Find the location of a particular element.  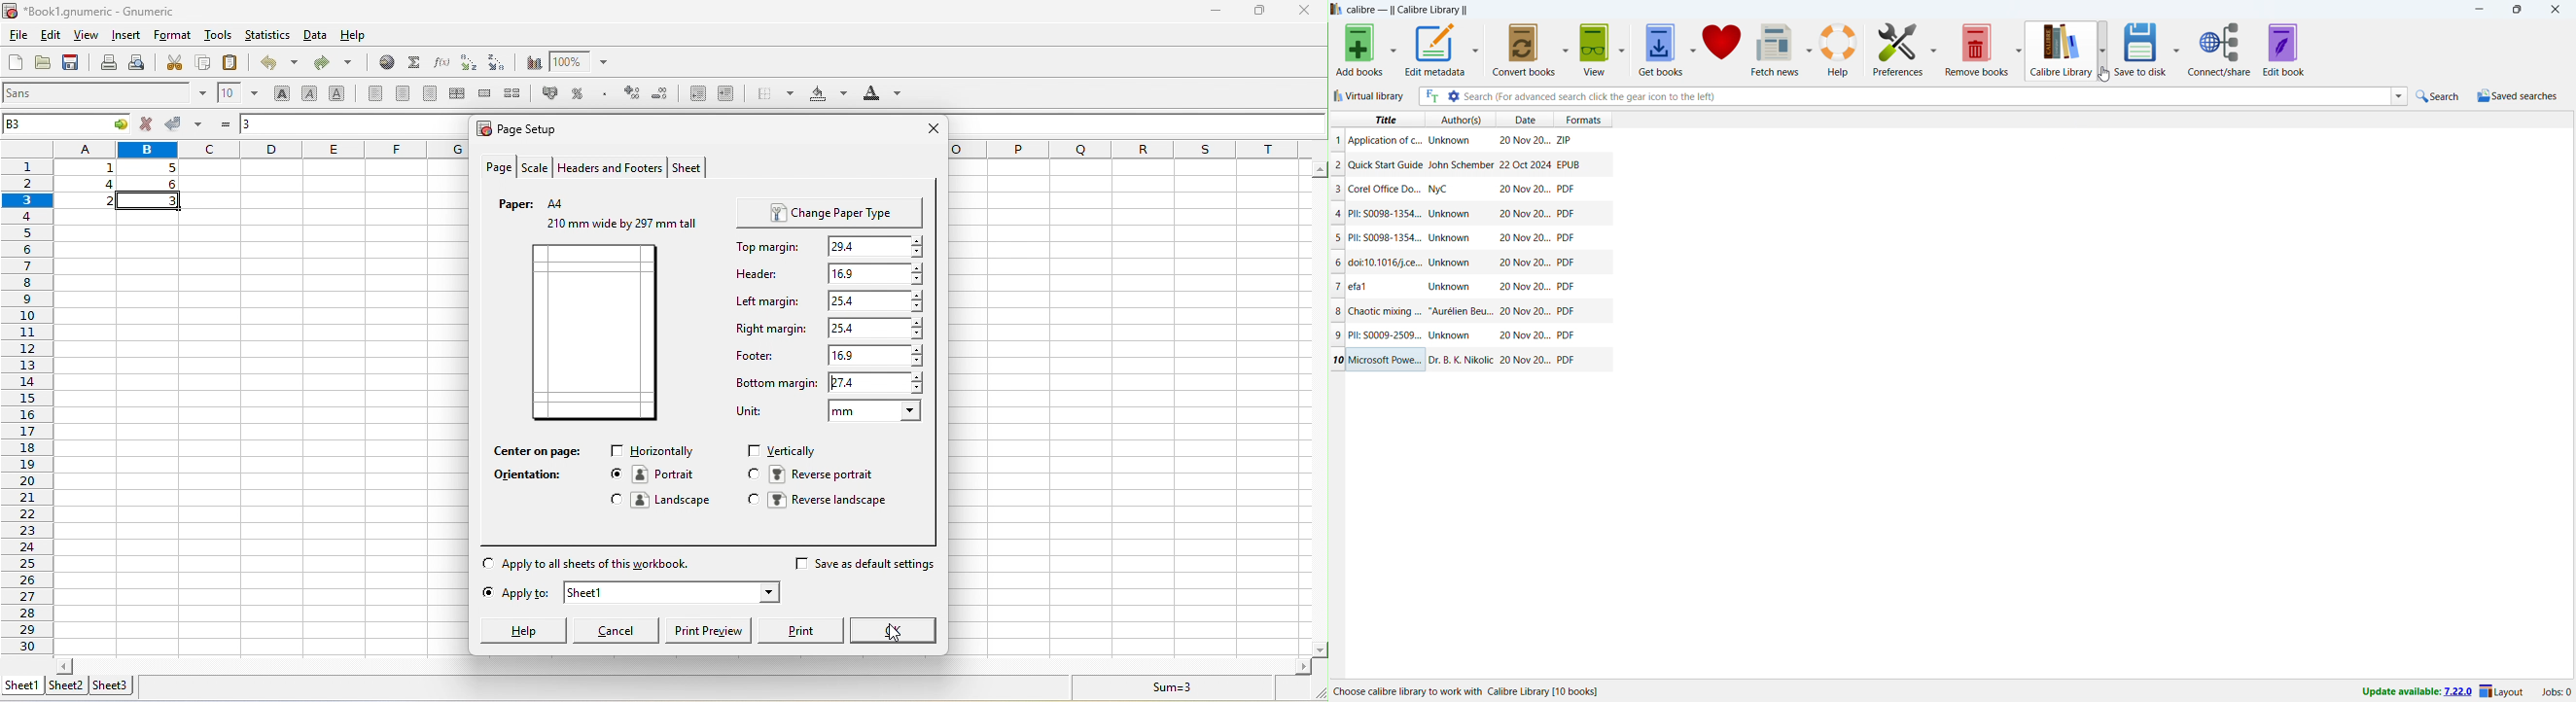

Date is located at coordinates (1523, 164).